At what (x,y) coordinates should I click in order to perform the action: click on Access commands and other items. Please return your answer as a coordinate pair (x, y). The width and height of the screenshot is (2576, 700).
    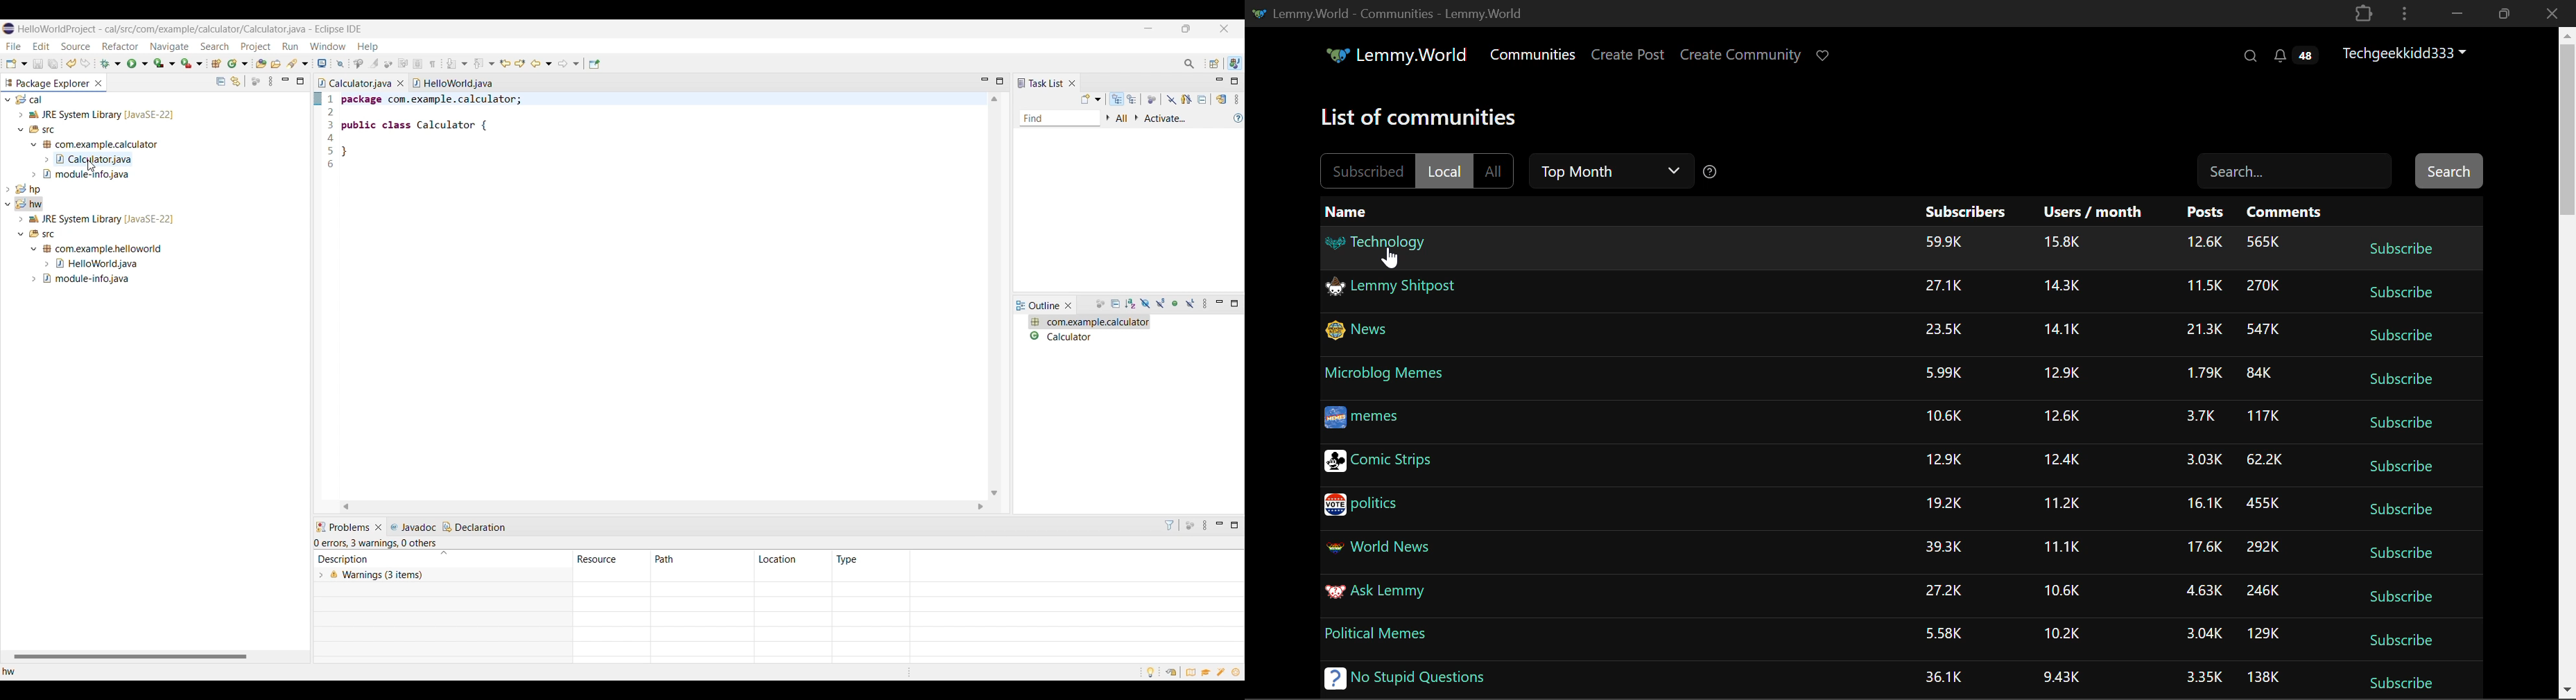
    Looking at the image, I should click on (1189, 64).